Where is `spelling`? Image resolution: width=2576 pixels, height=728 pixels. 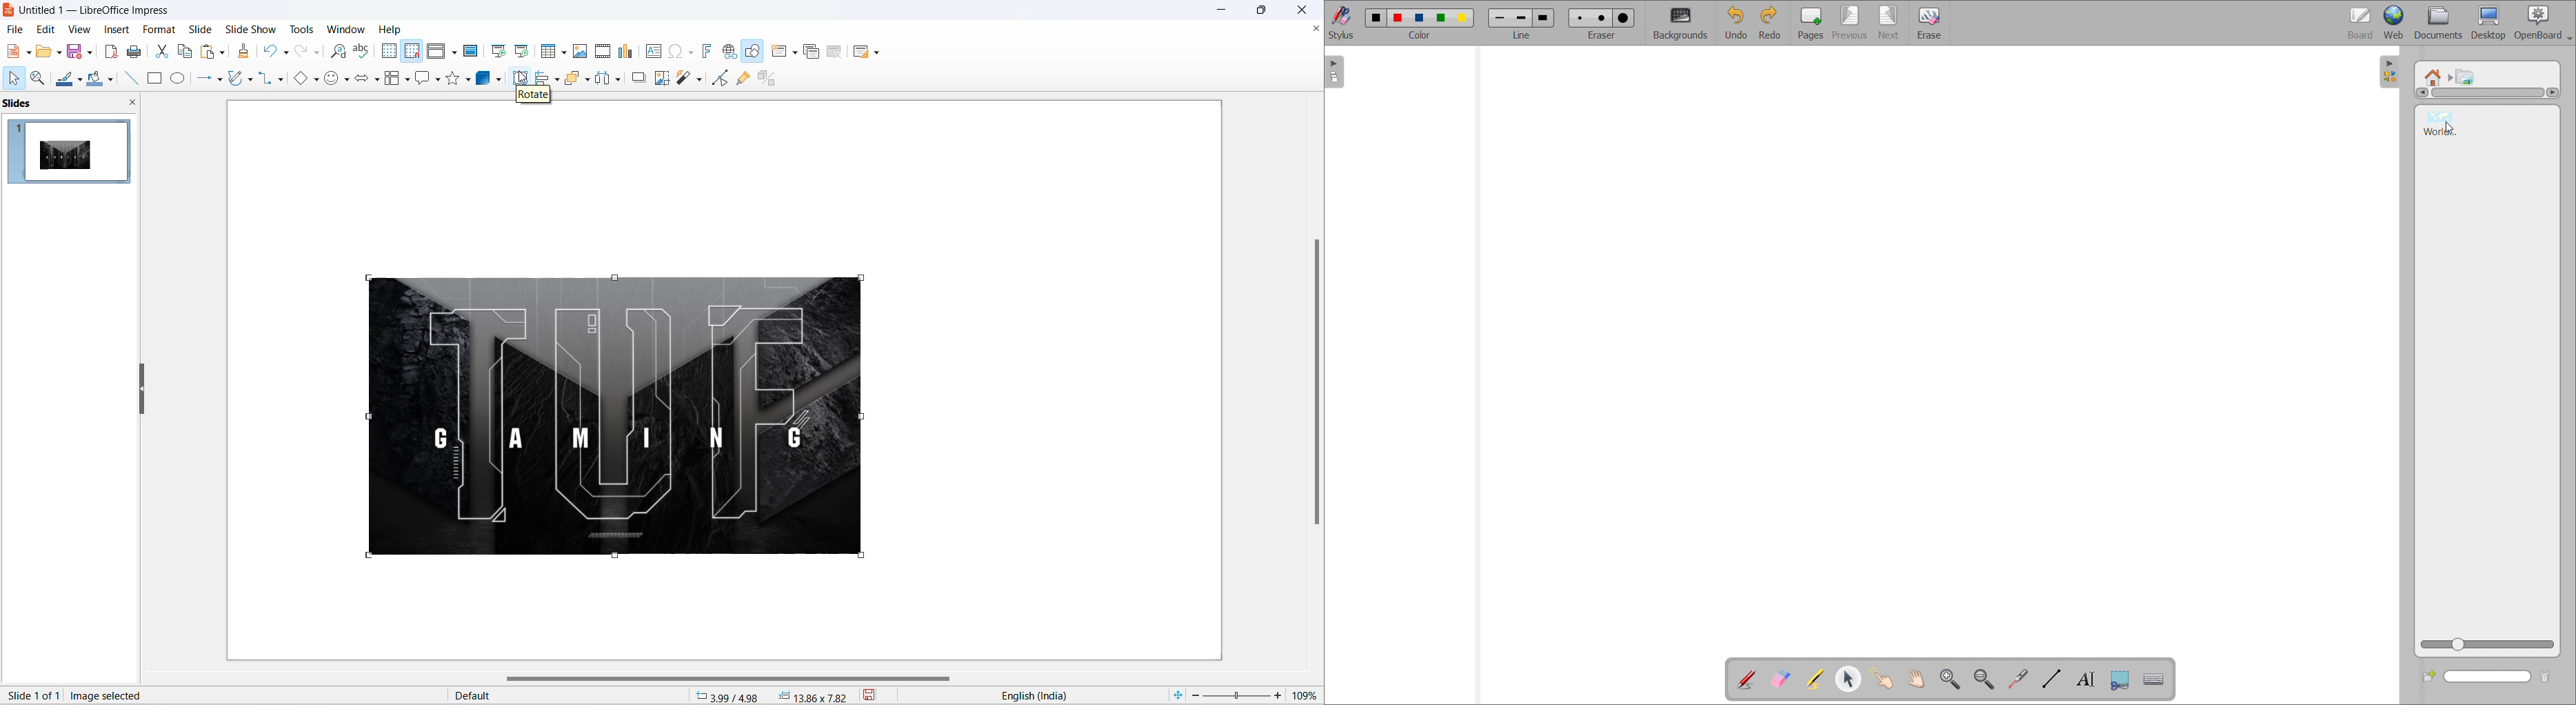
spelling is located at coordinates (361, 52).